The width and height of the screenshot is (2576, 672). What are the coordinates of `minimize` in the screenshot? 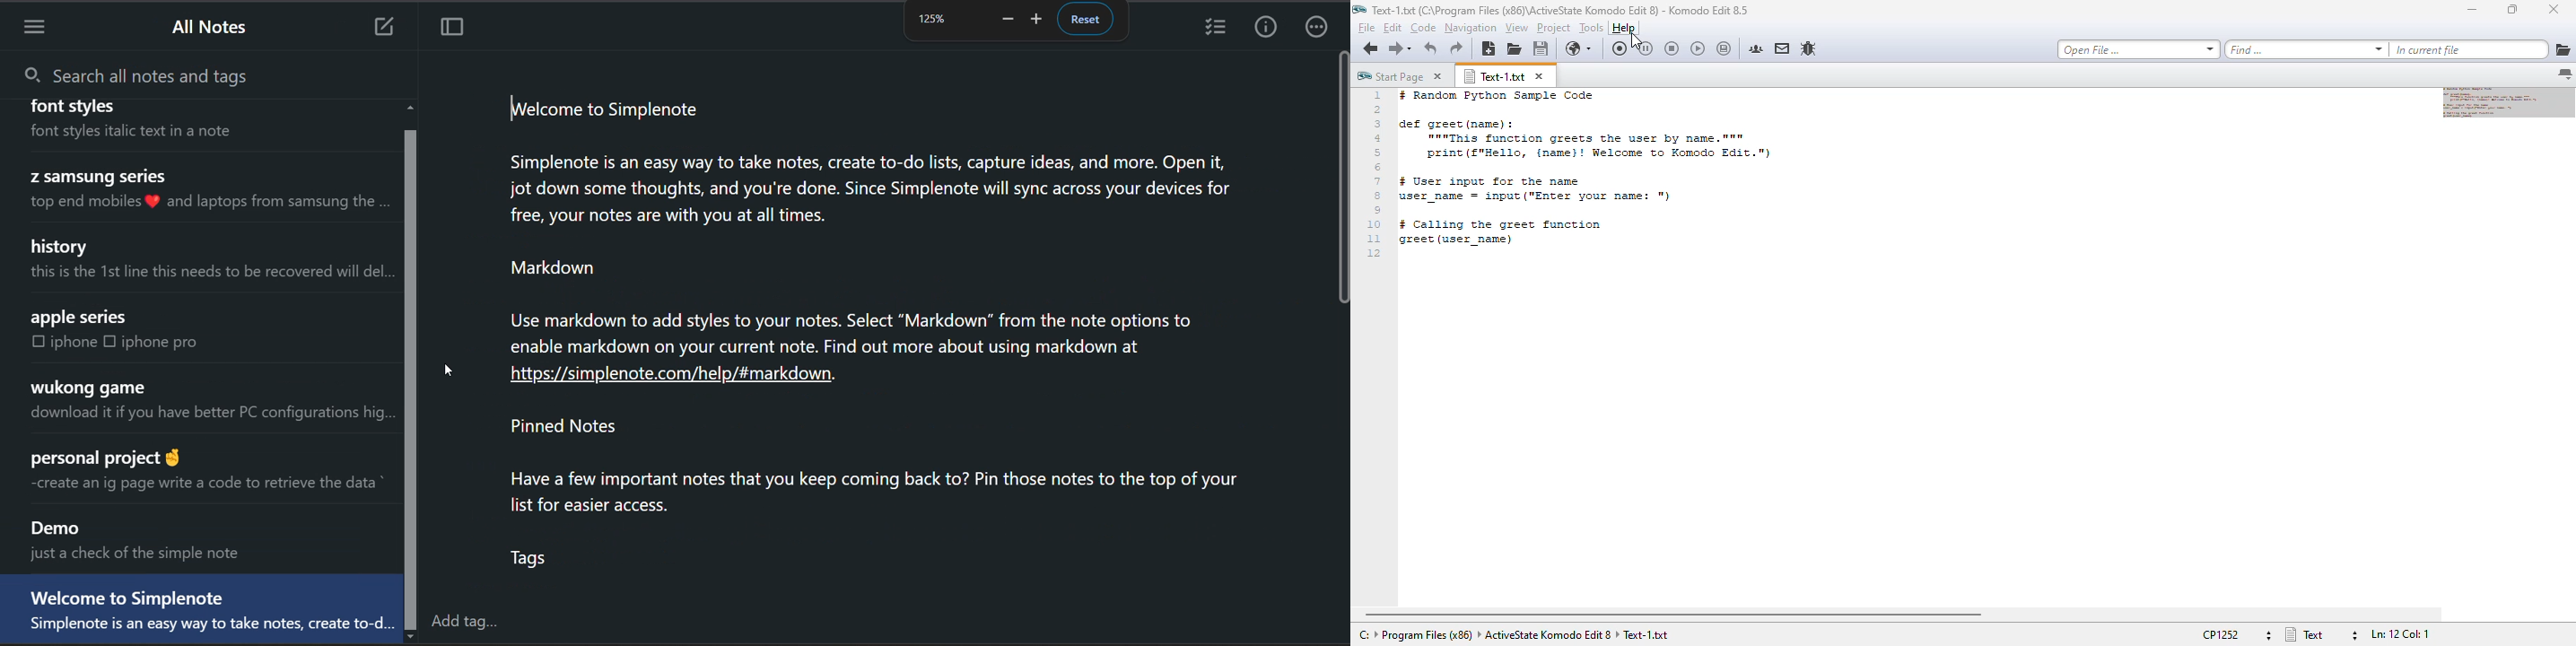 It's located at (2471, 10).